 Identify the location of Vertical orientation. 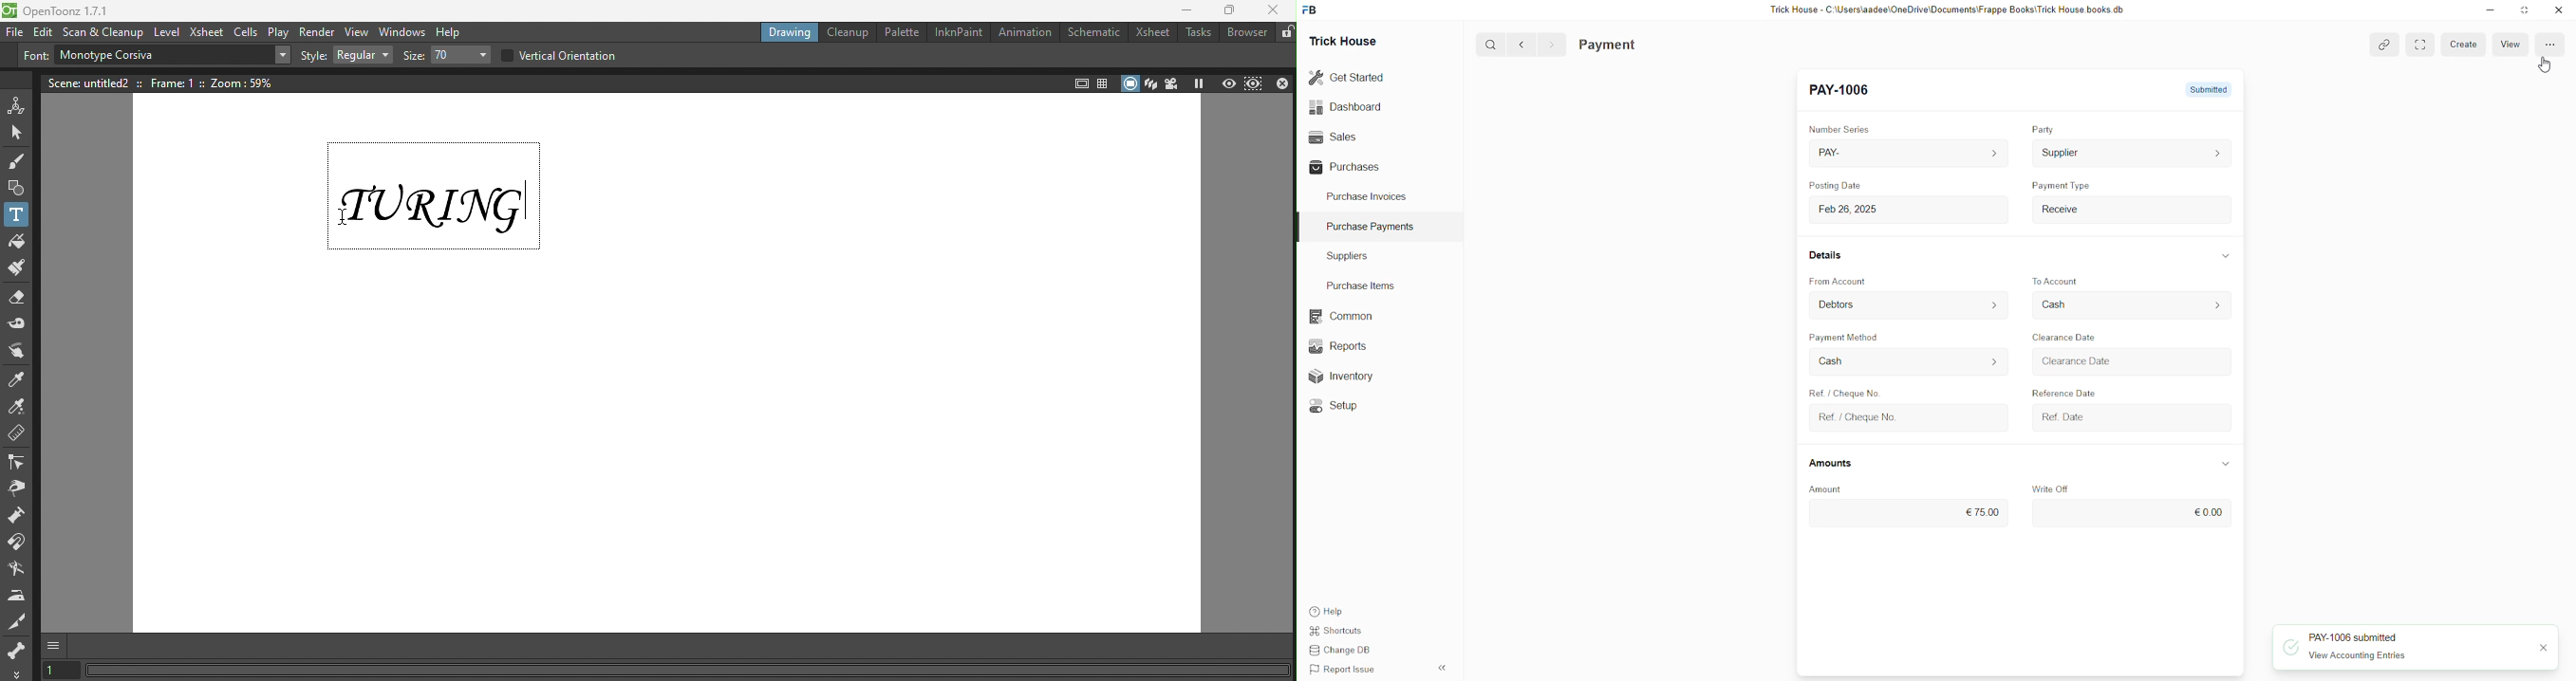
(565, 54).